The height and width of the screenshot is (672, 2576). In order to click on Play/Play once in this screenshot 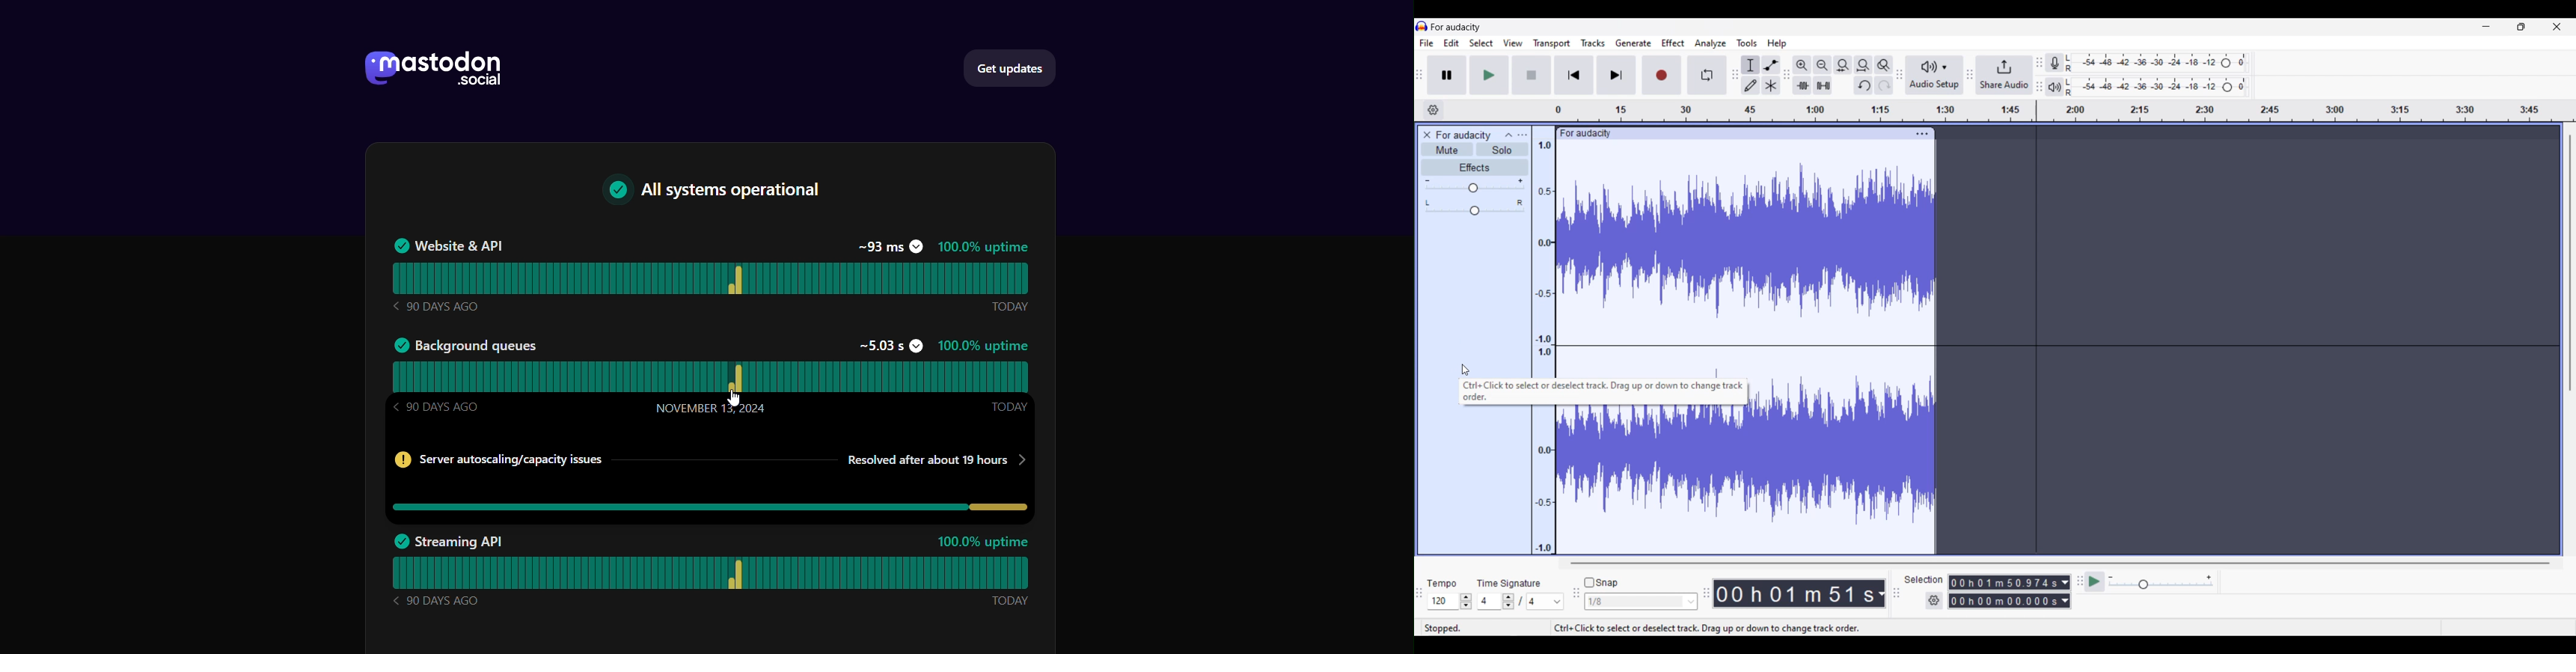, I will do `click(1490, 75)`.